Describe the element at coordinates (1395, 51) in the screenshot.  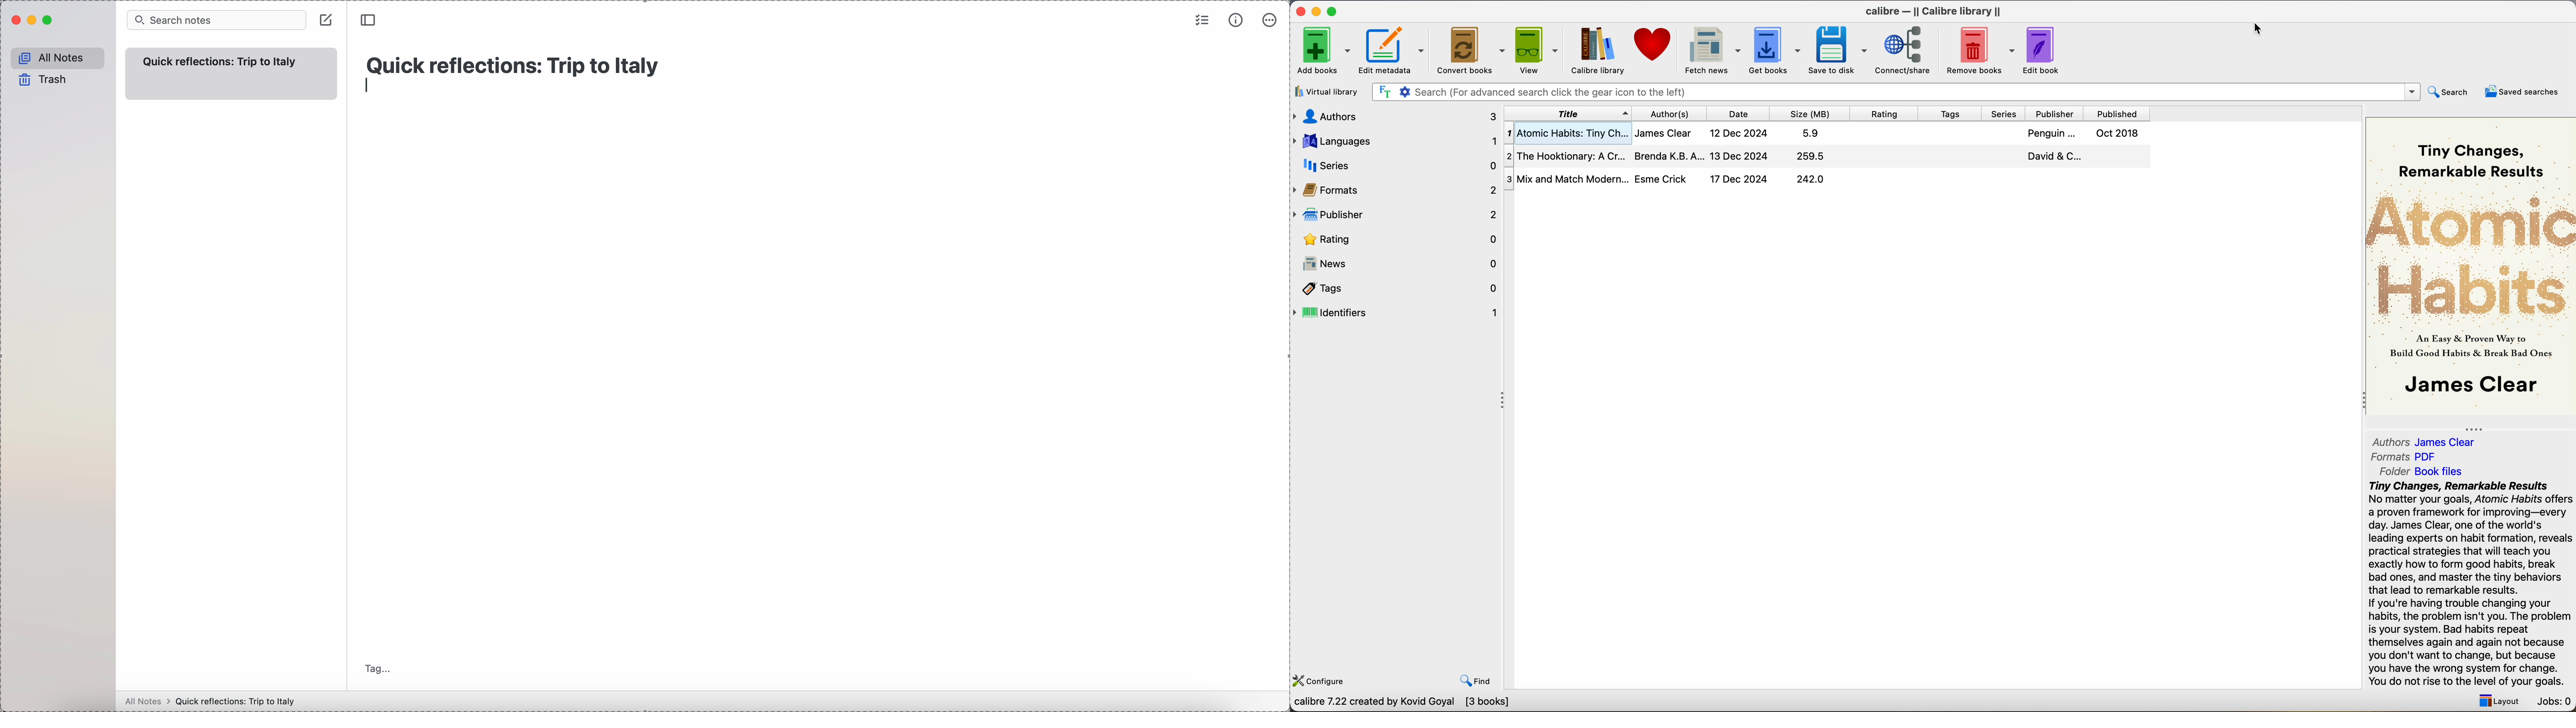
I see `edit metadata` at that location.